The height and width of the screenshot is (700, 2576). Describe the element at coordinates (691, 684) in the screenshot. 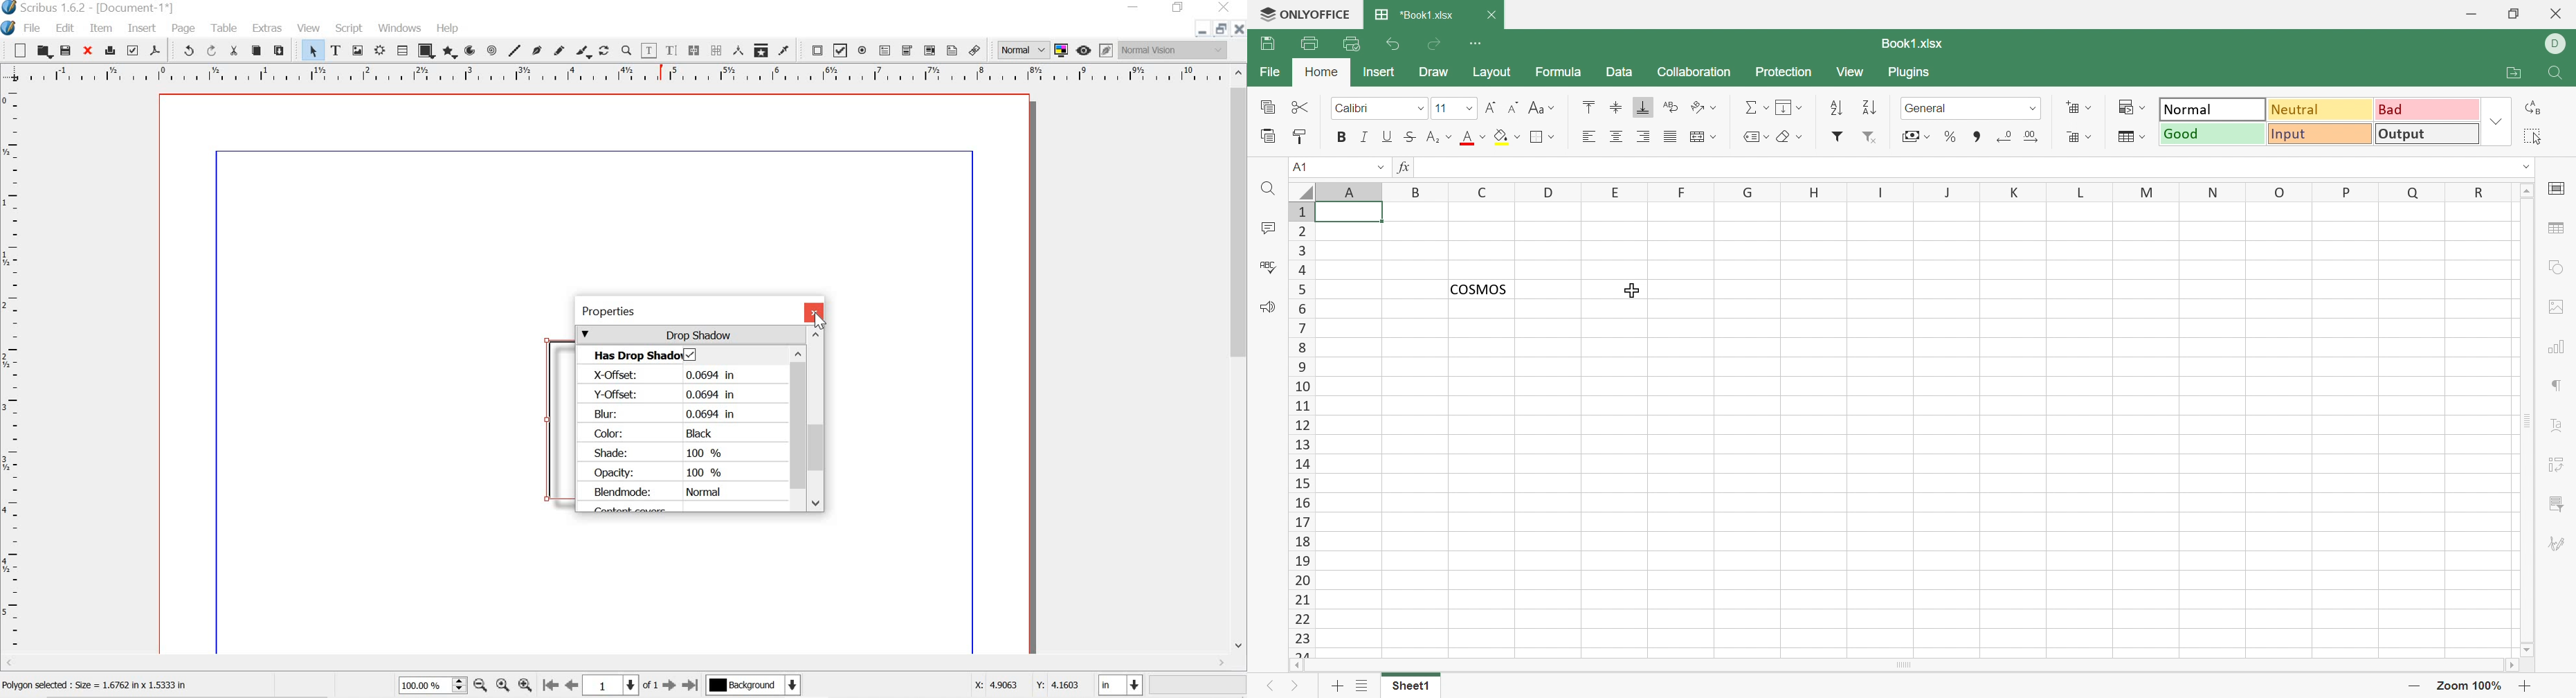

I see `go the last page` at that location.